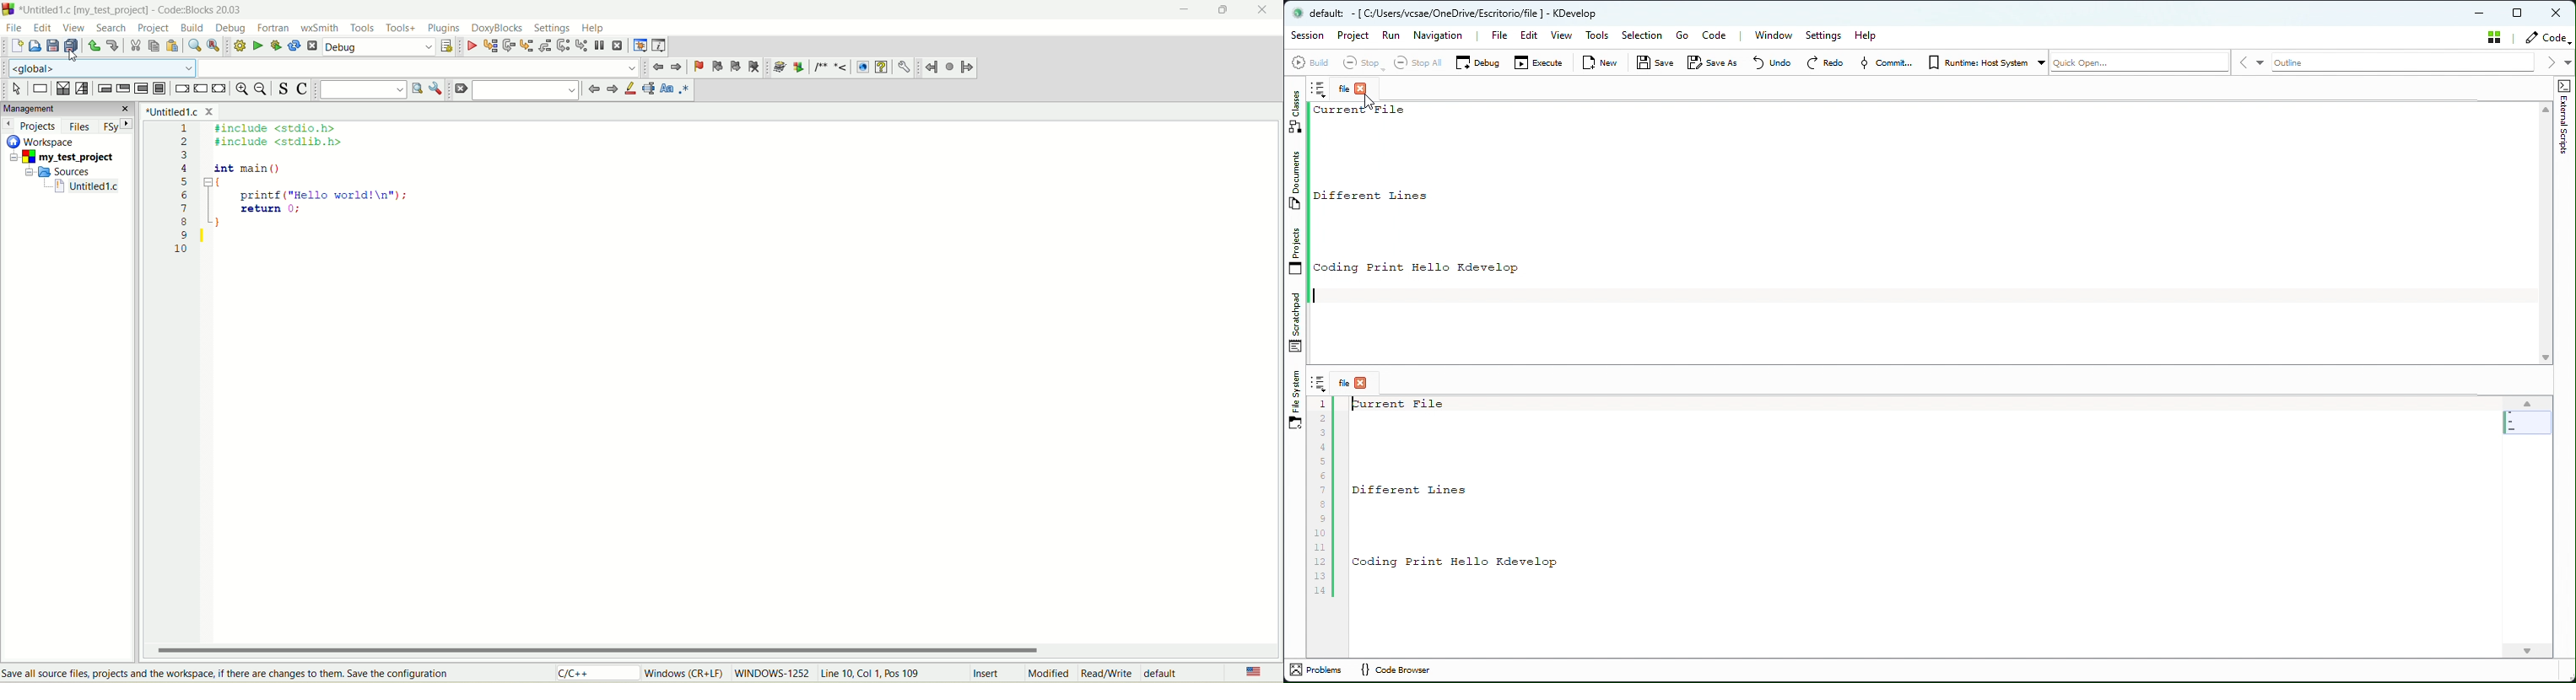 The width and height of the screenshot is (2576, 700). What do you see at coordinates (154, 46) in the screenshot?
I see `copy` at bounding box center [154, 46].